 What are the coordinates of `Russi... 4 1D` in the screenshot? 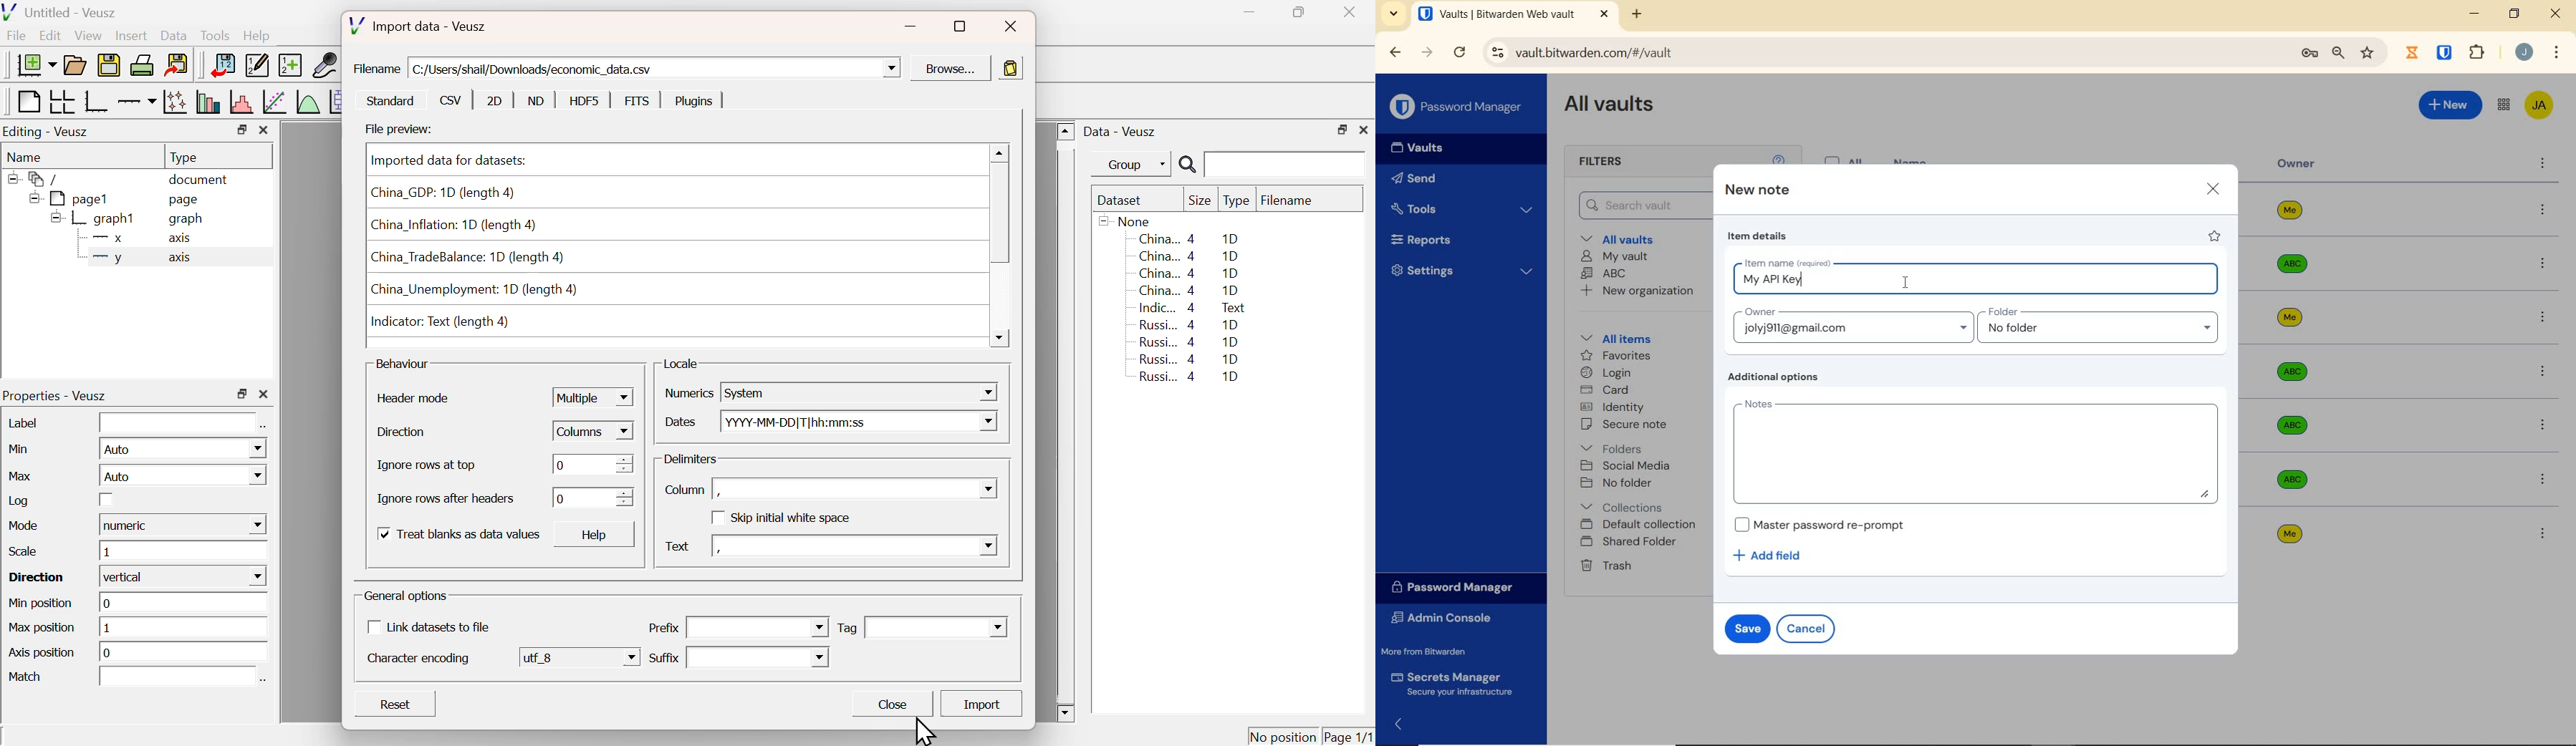 It's located at (1191, 324).